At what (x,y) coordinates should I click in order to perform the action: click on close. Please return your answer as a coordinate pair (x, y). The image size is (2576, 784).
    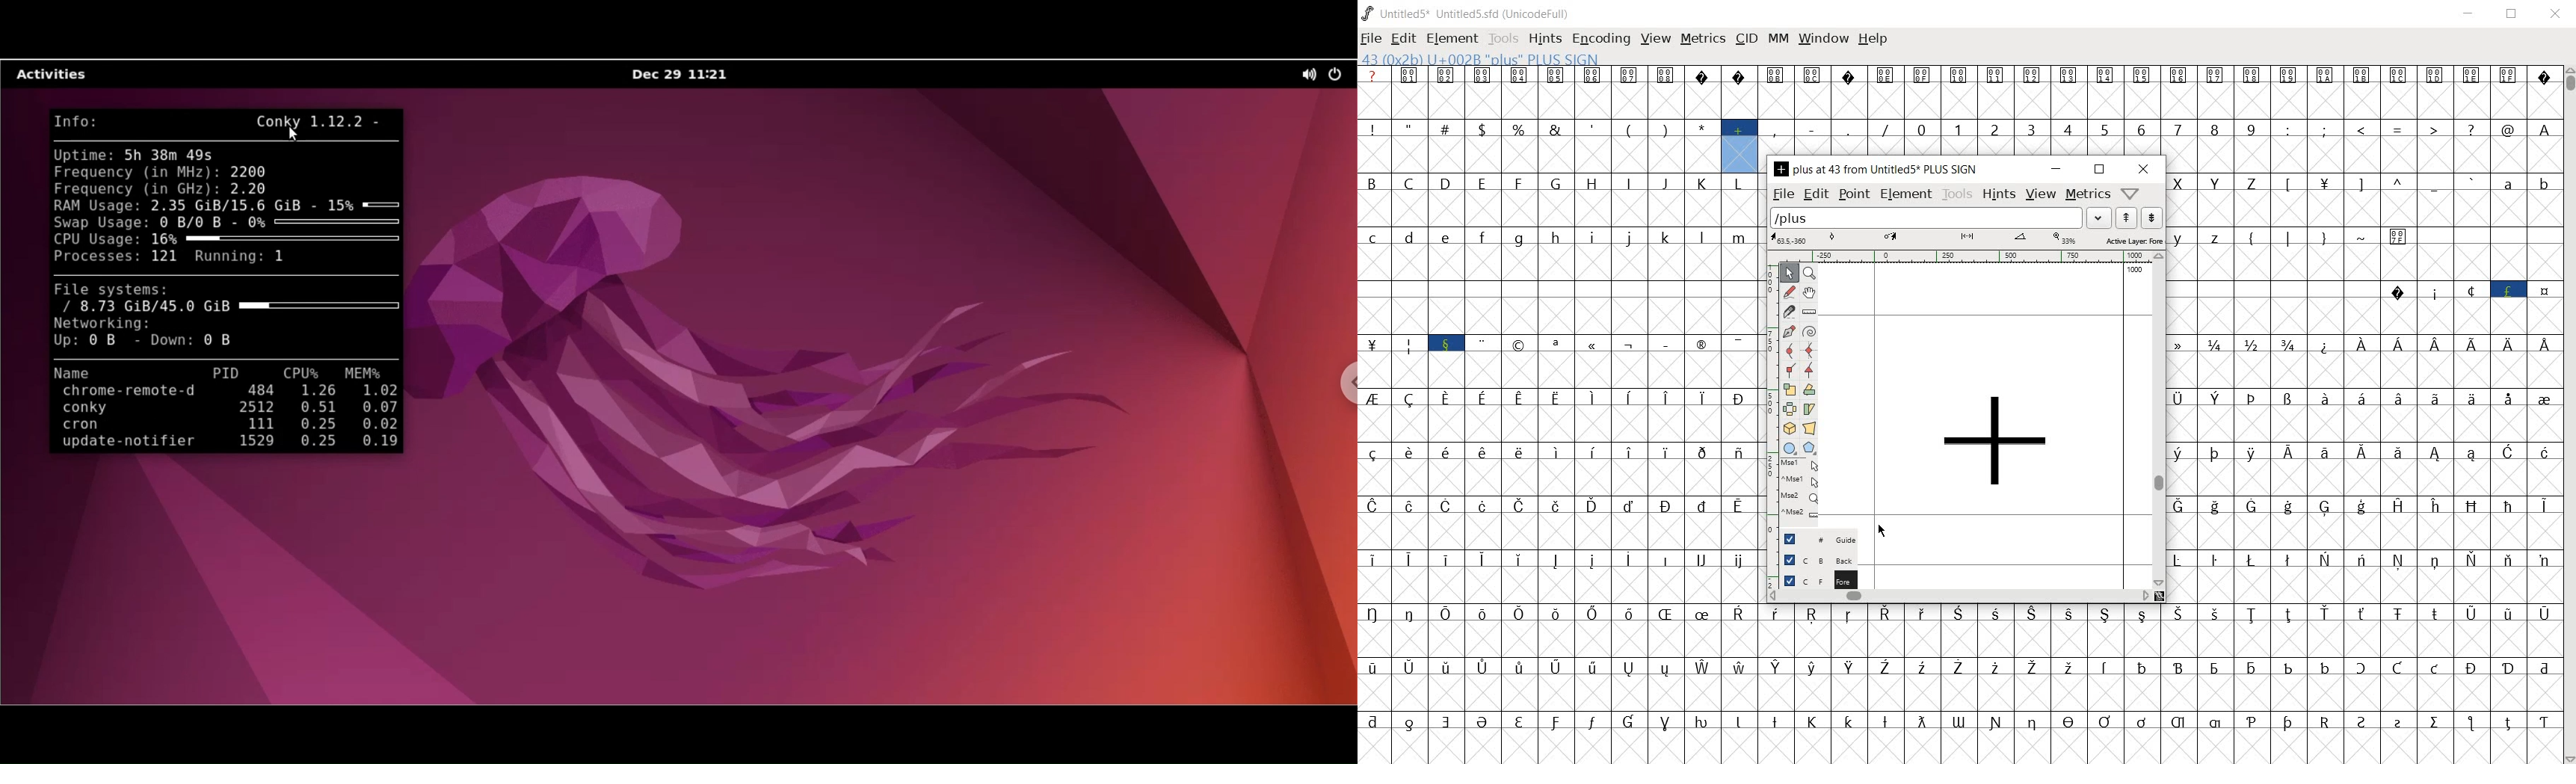
    Looking at the image, I should click on (2554, 15).